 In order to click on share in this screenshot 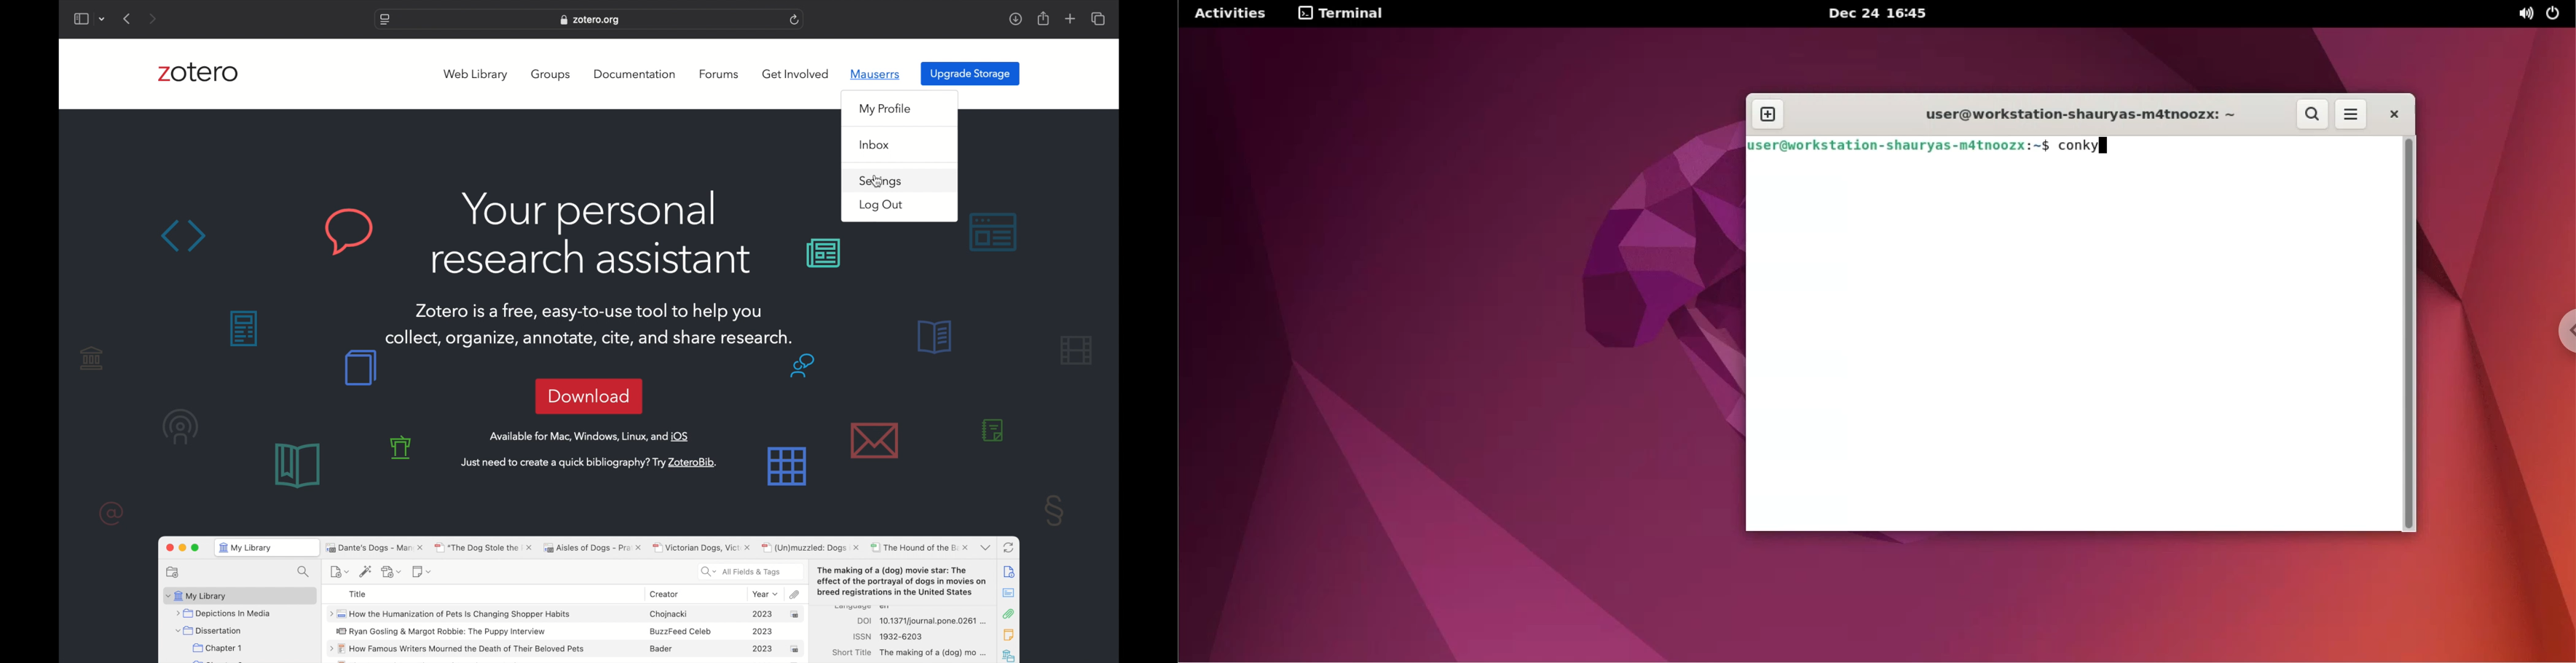, I will do `click(1043, 18)`.